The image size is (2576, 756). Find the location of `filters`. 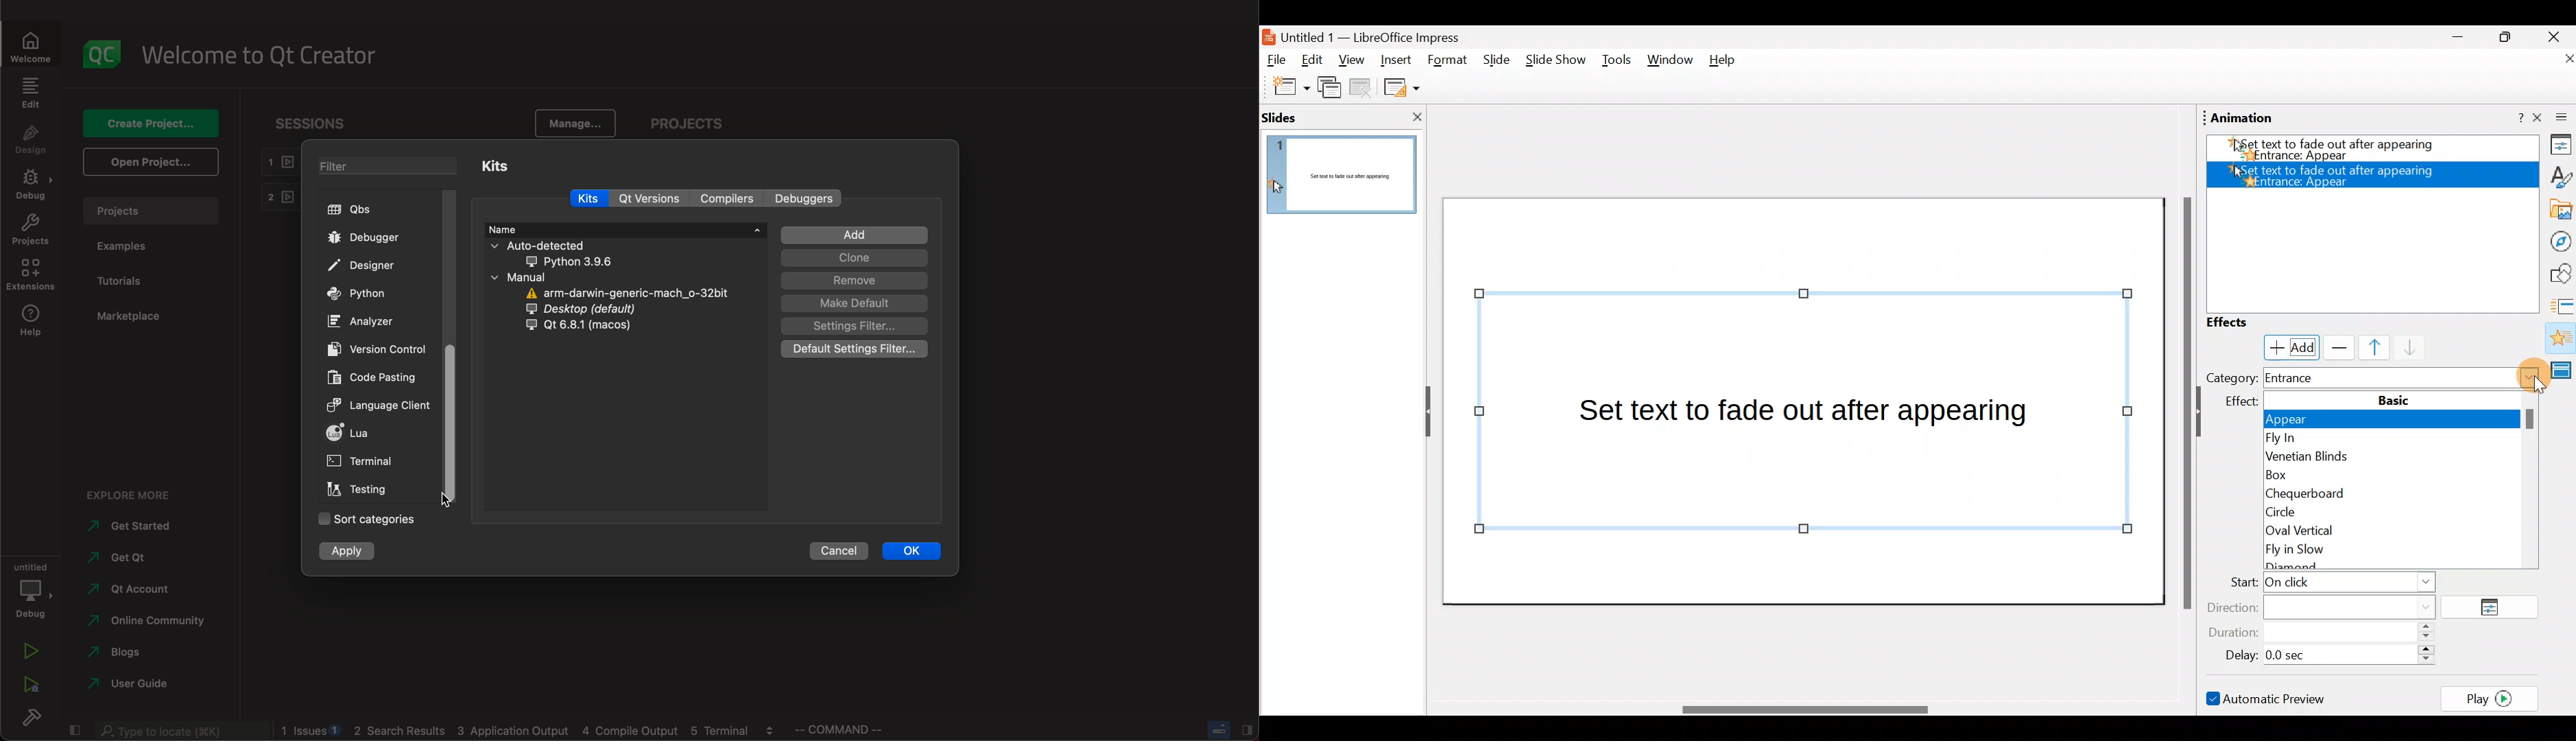

filters is located at coordinates (389, 166).